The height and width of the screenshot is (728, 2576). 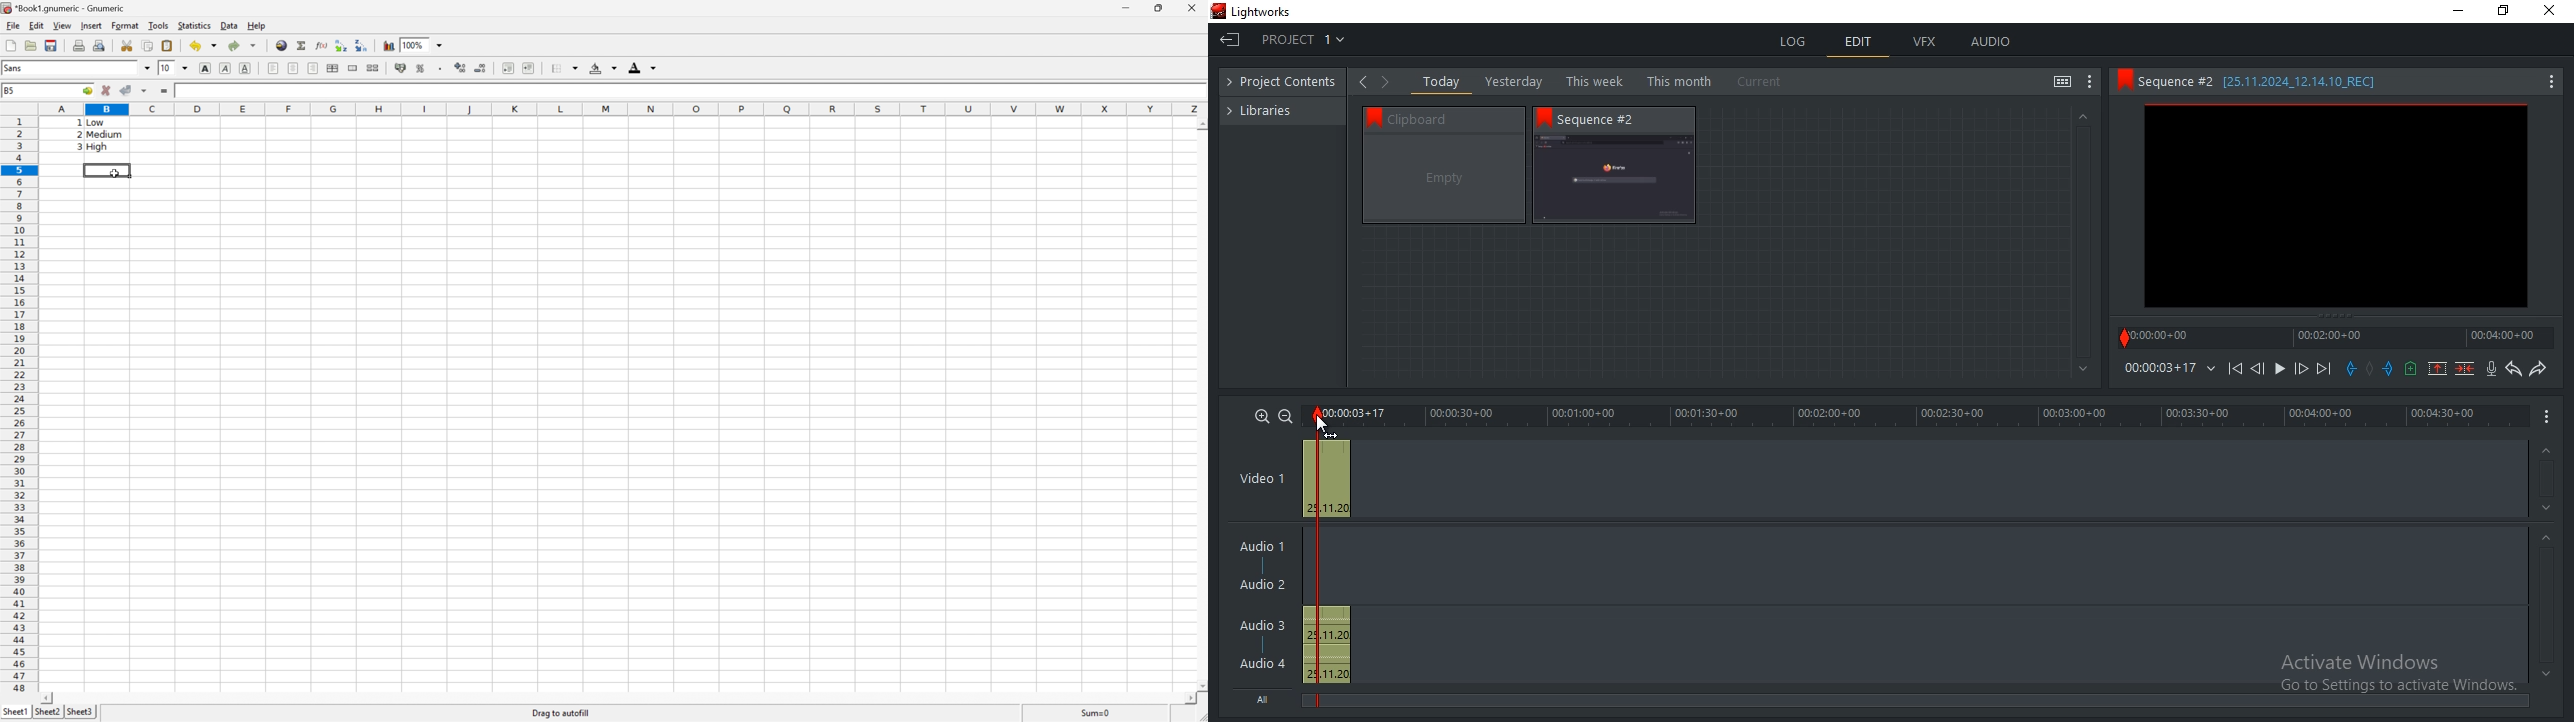 What do you see at coordinates (282, 45) in the screenshot?
I see `Insert hyperlink` at bounding box center [282, 45].